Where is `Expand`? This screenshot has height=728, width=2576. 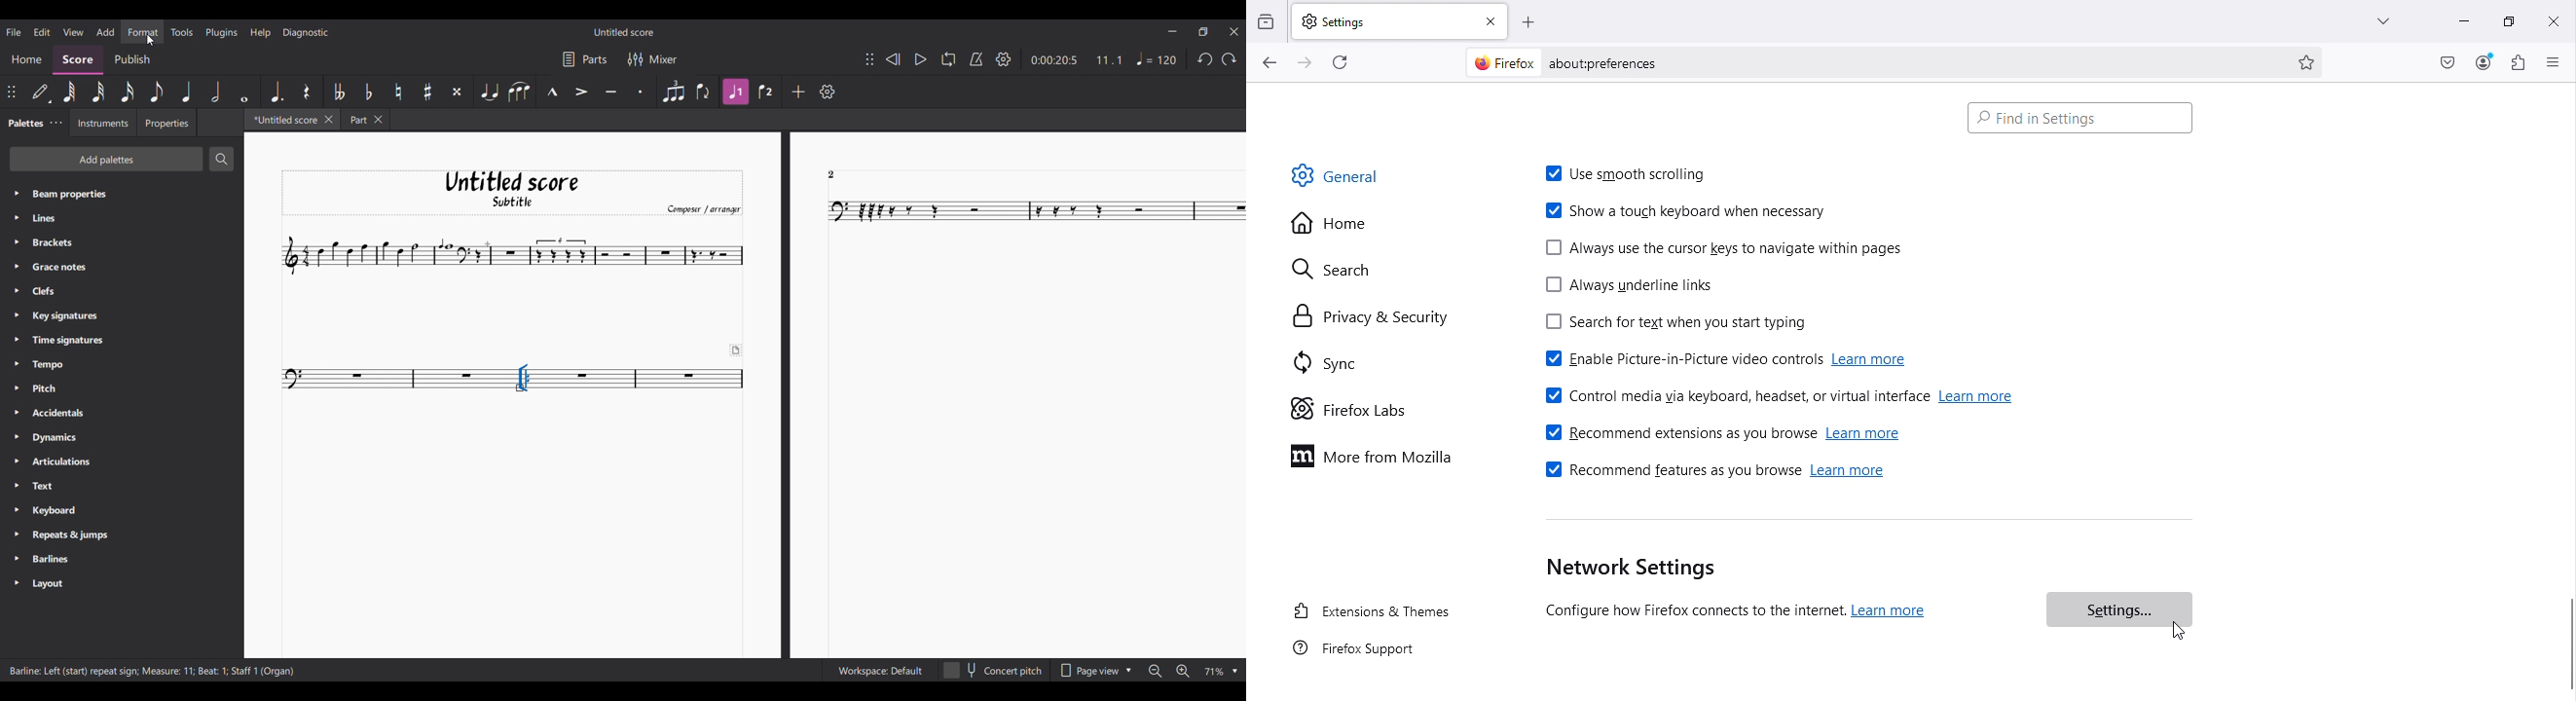 Expand is located at coordinates (16, 389).